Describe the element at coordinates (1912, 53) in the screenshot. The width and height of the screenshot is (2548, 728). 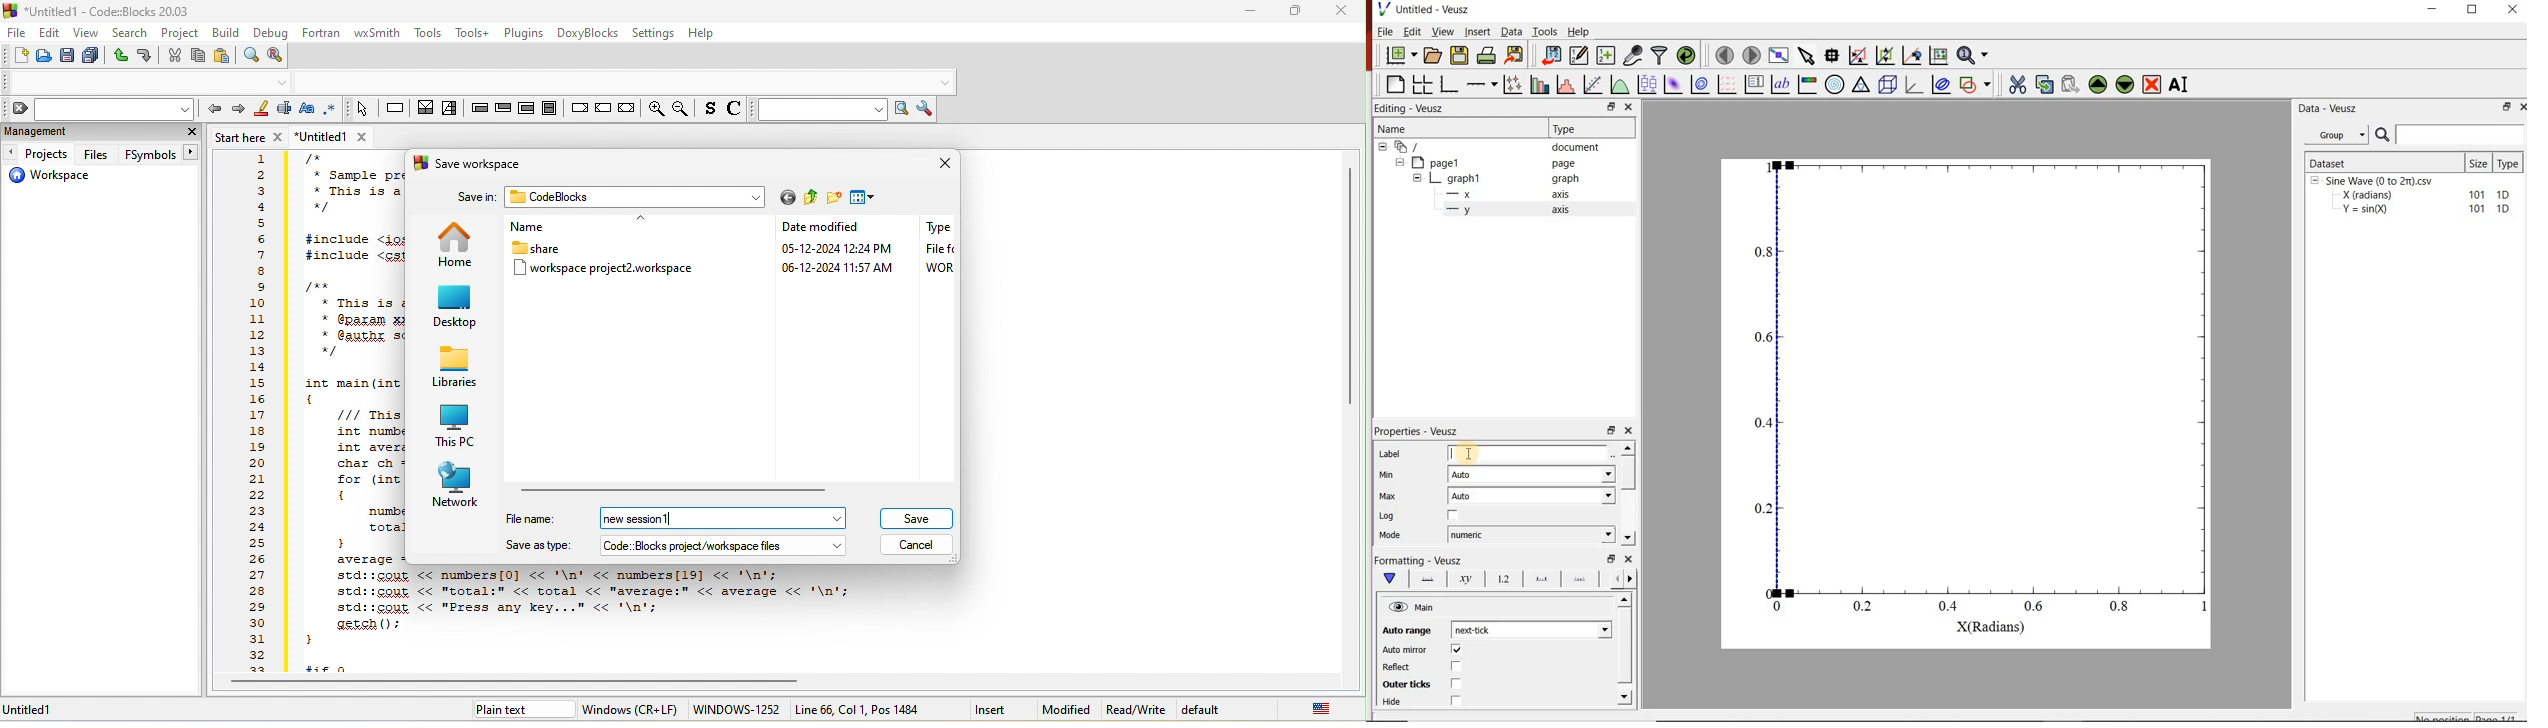
I see `click to recentre graph` at that location.